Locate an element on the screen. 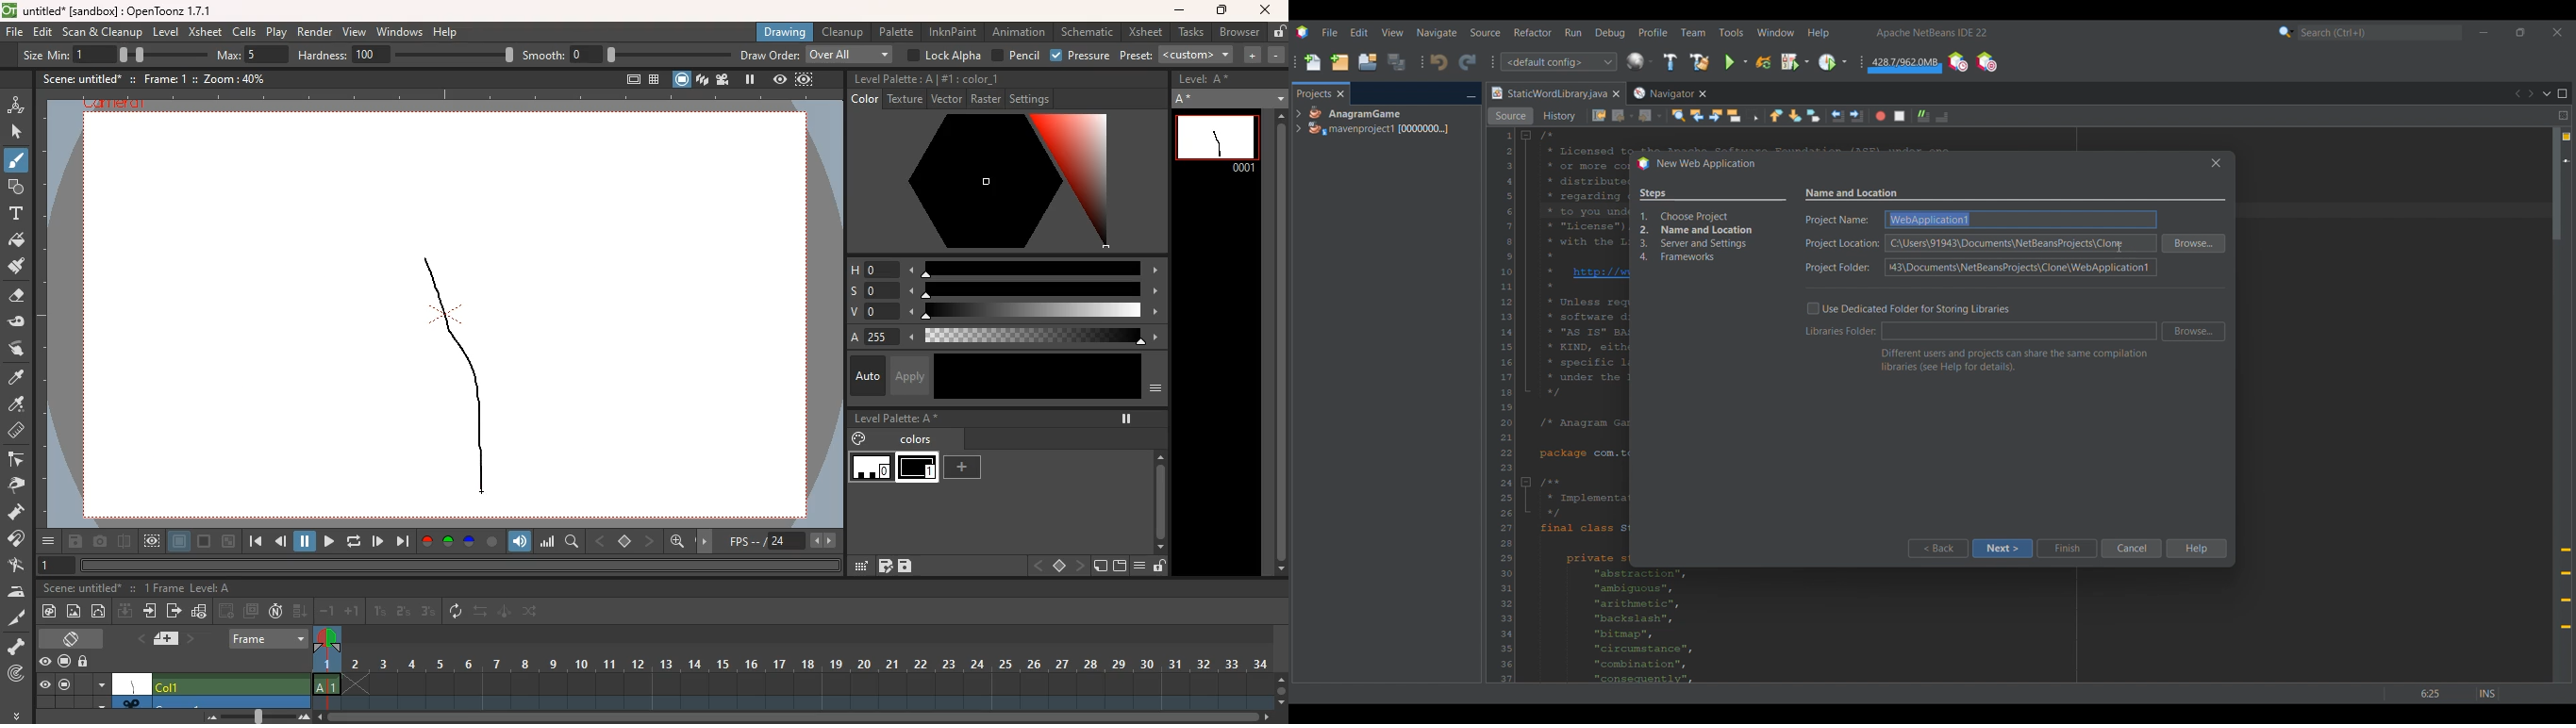  play is located at coordinates (378, 540).